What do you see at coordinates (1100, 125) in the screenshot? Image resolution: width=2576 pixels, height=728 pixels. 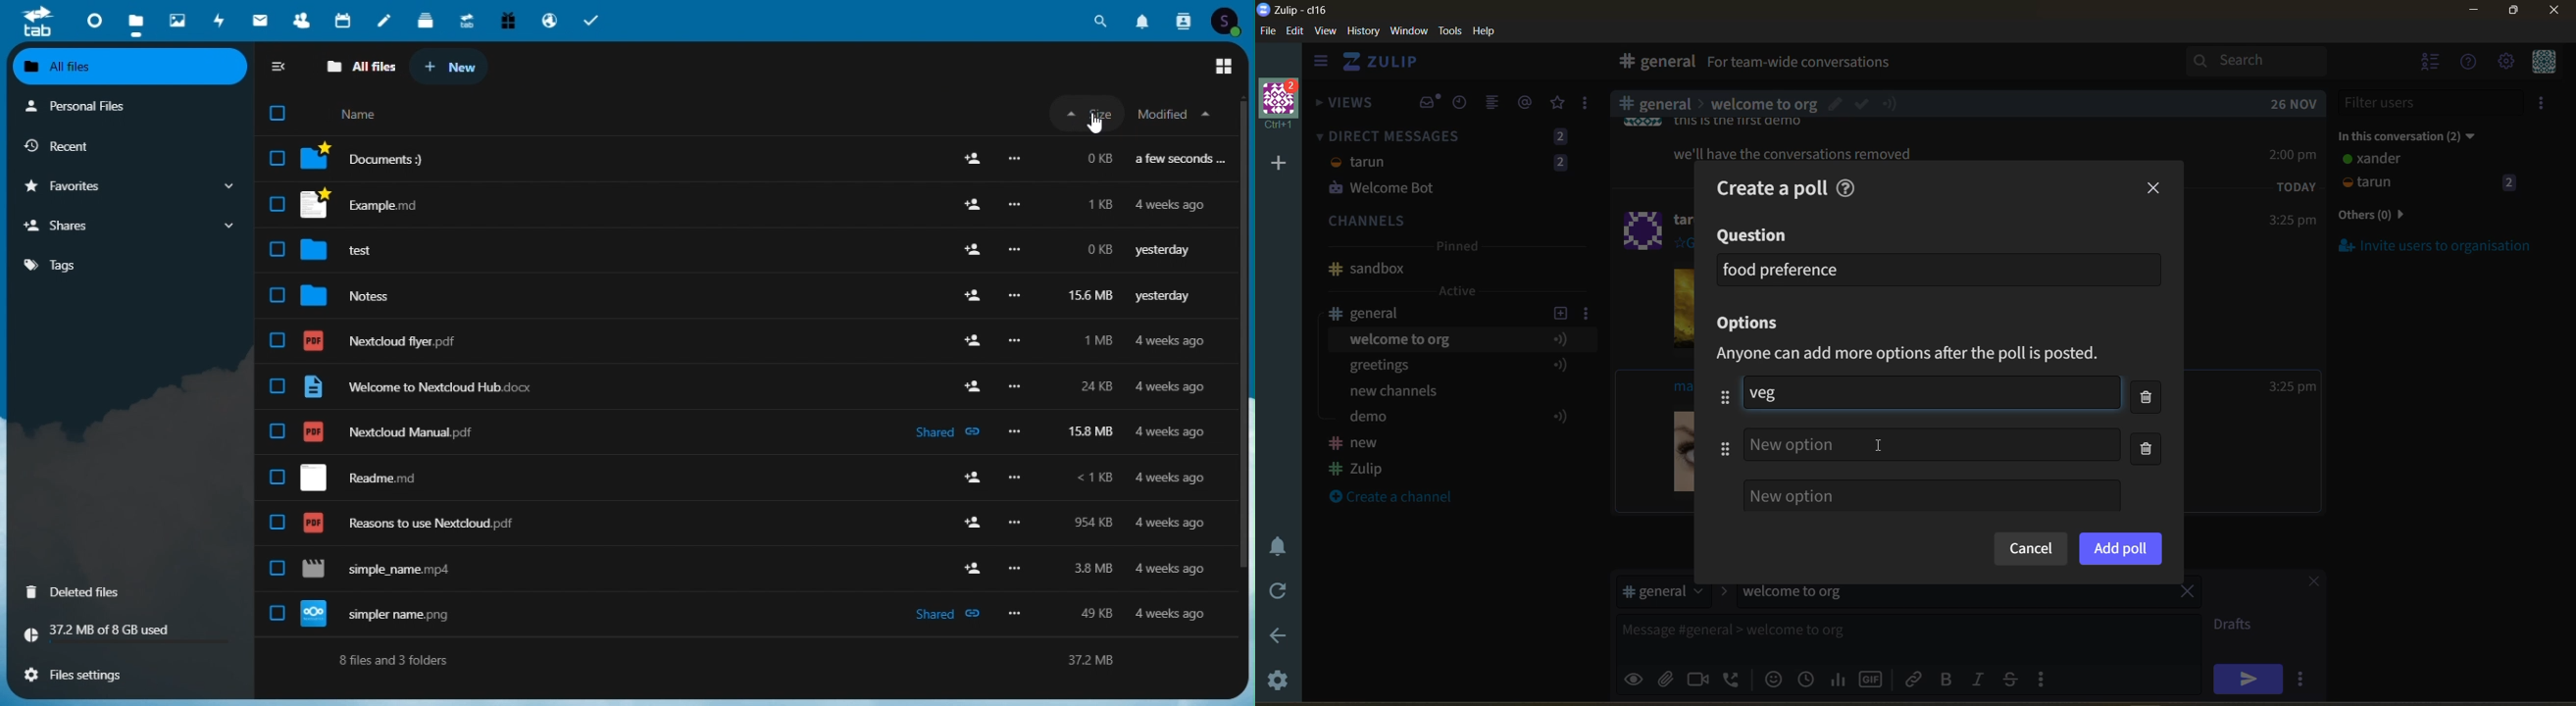 I see `cursor` at bounding box center [1100, 125].